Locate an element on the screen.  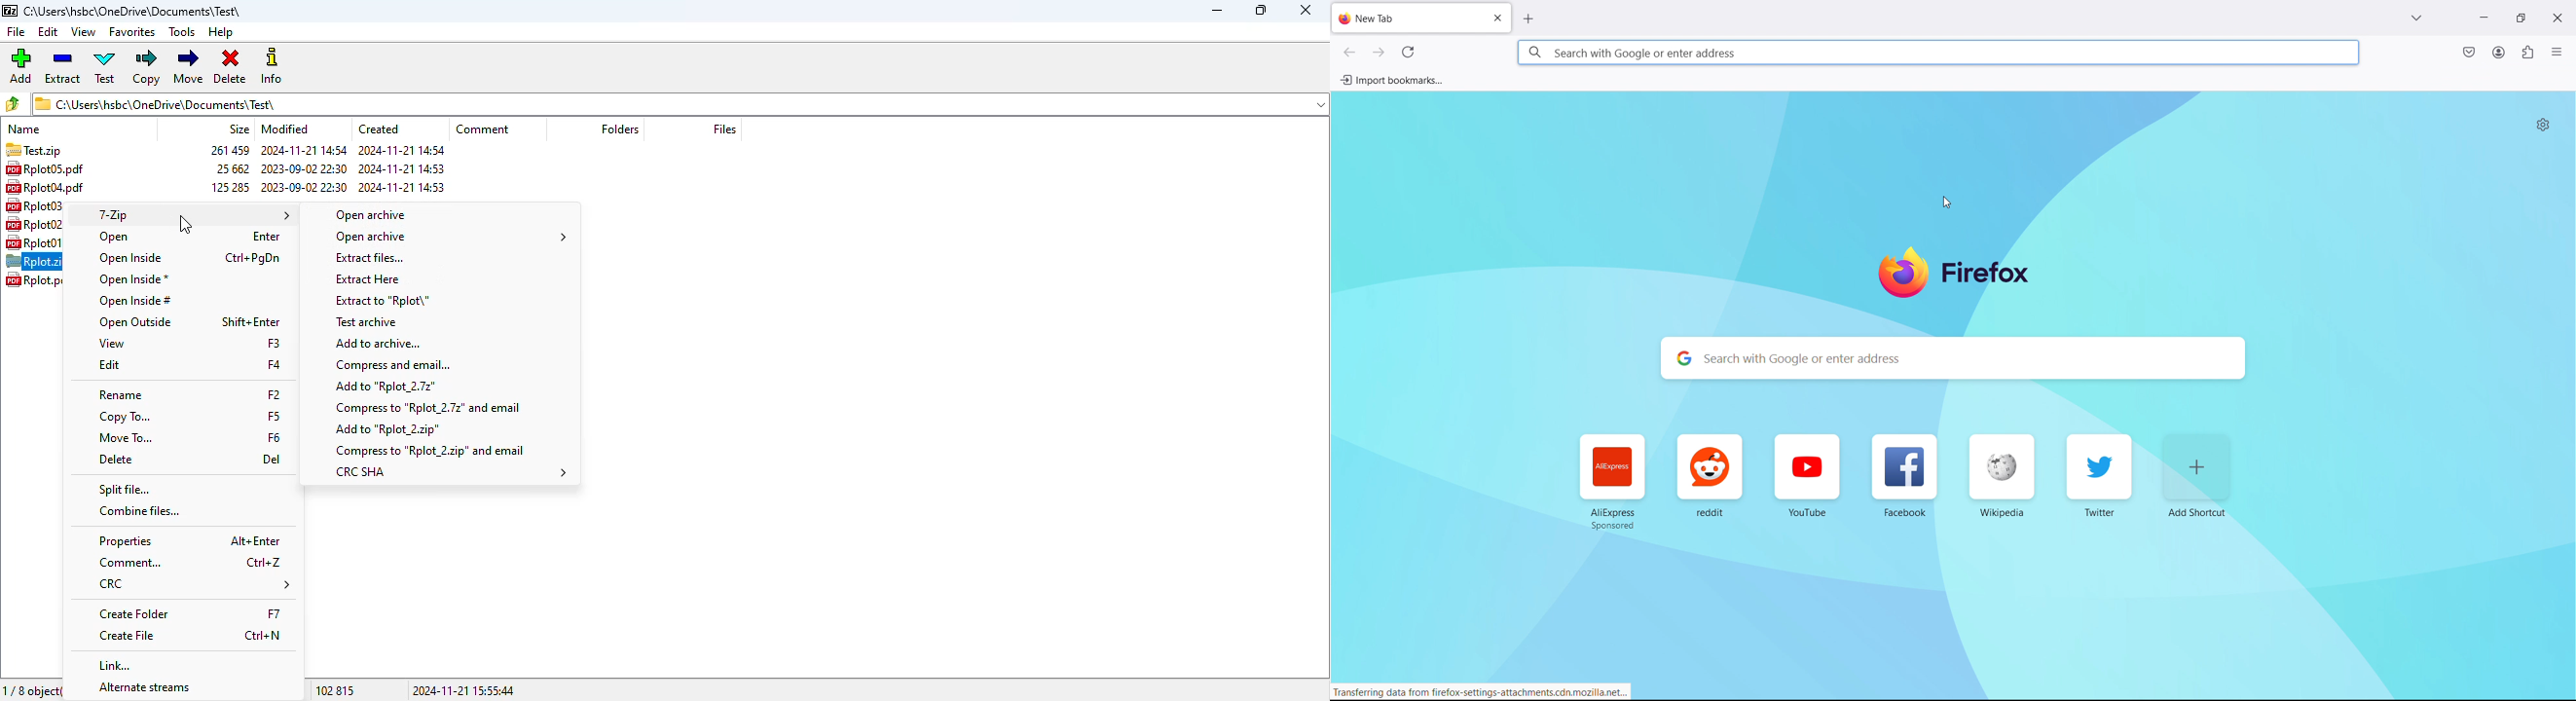
extract is located at coordinates (62, 65).